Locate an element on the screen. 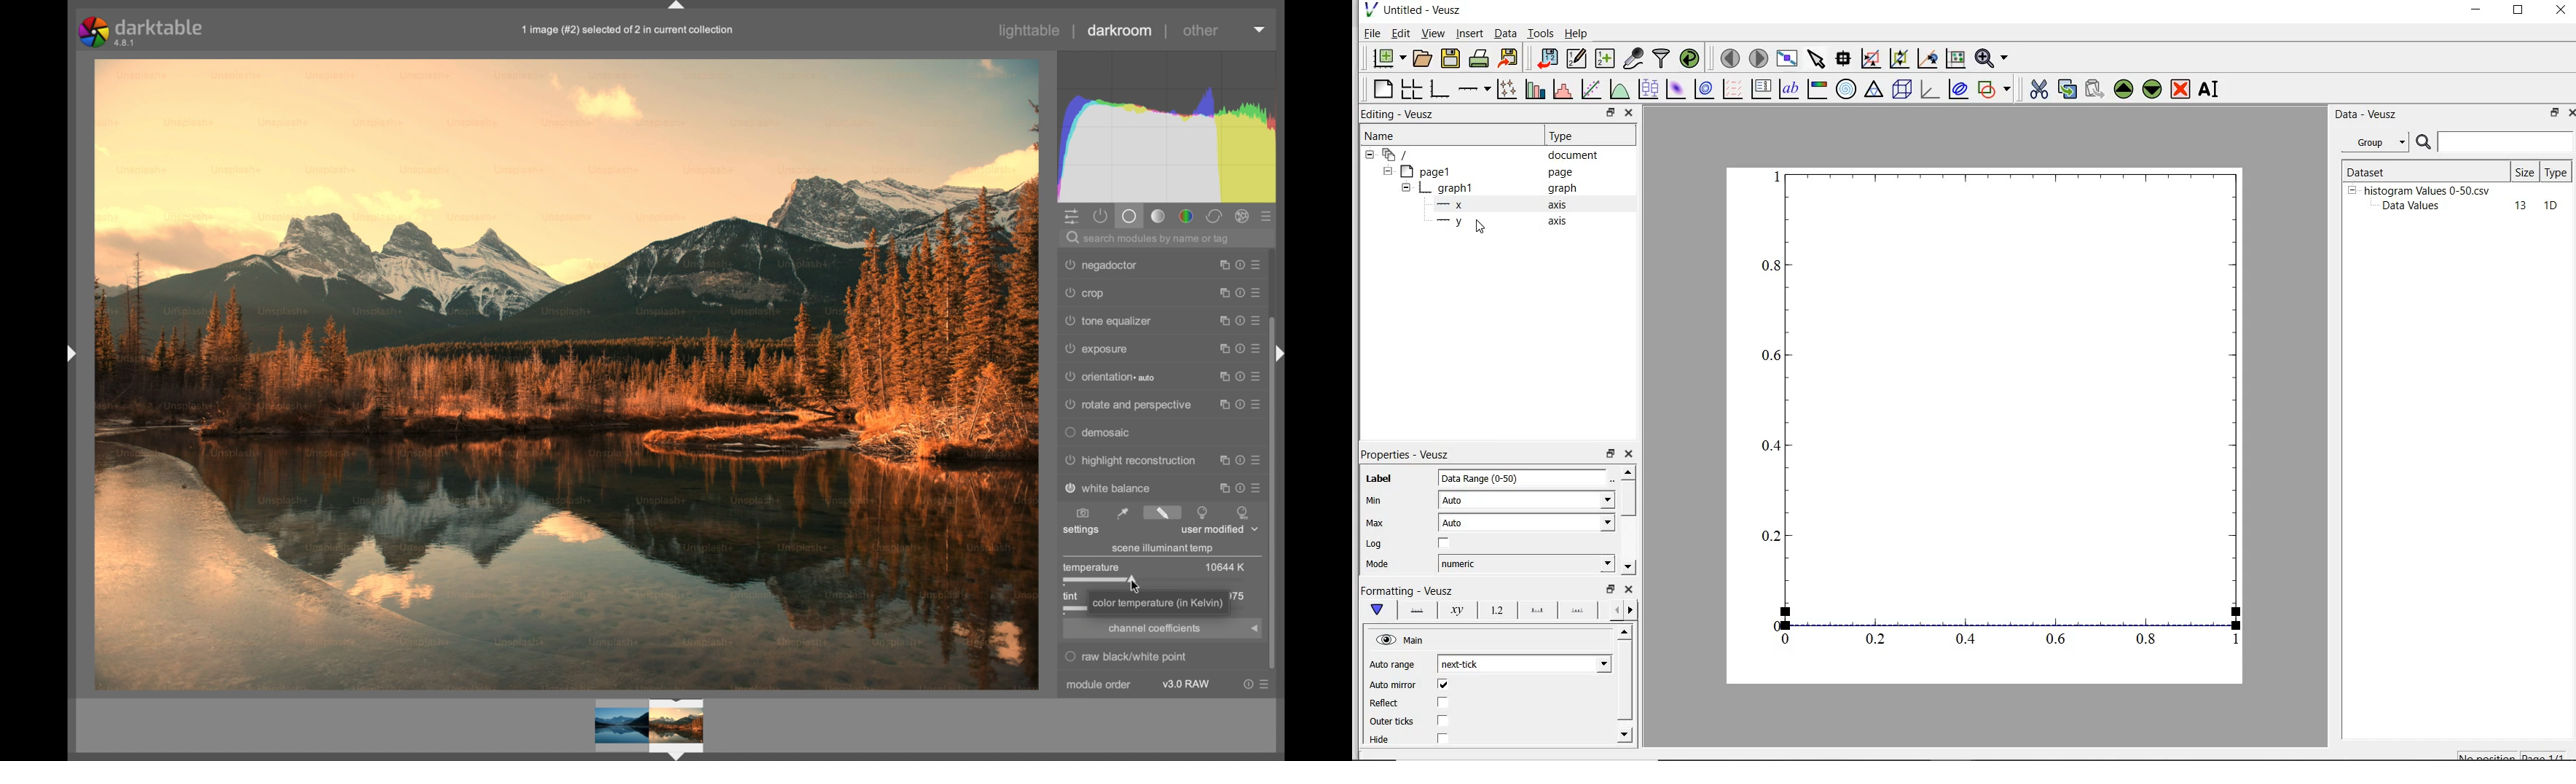 The width and height of the screenshot is (2576, 784). dropdown is located at coordinates (1259, 30).